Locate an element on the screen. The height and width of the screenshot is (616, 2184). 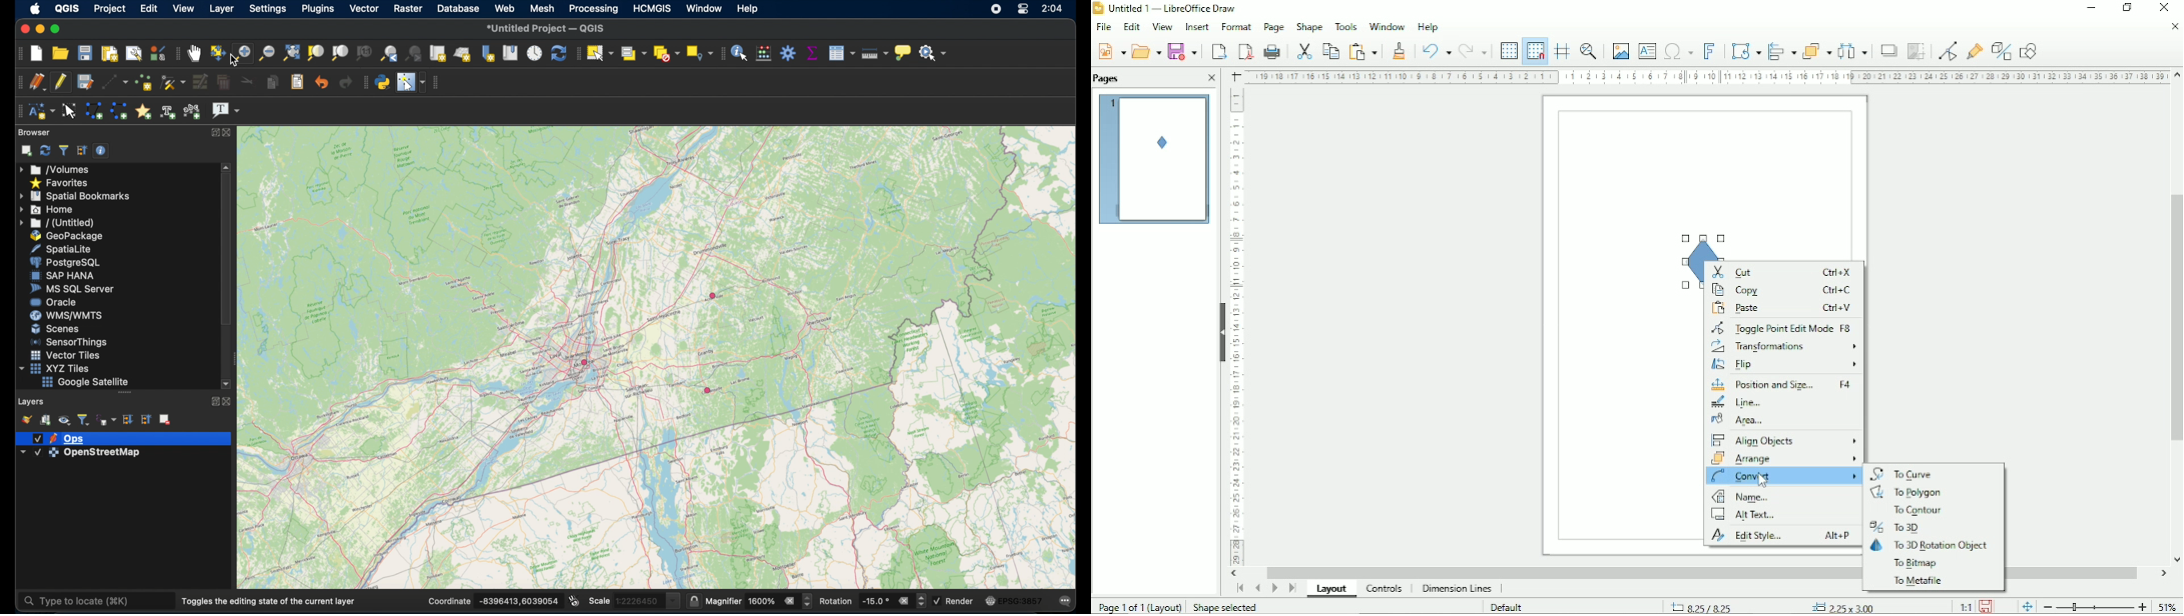
Copy is located at coordinates (1330, 50).